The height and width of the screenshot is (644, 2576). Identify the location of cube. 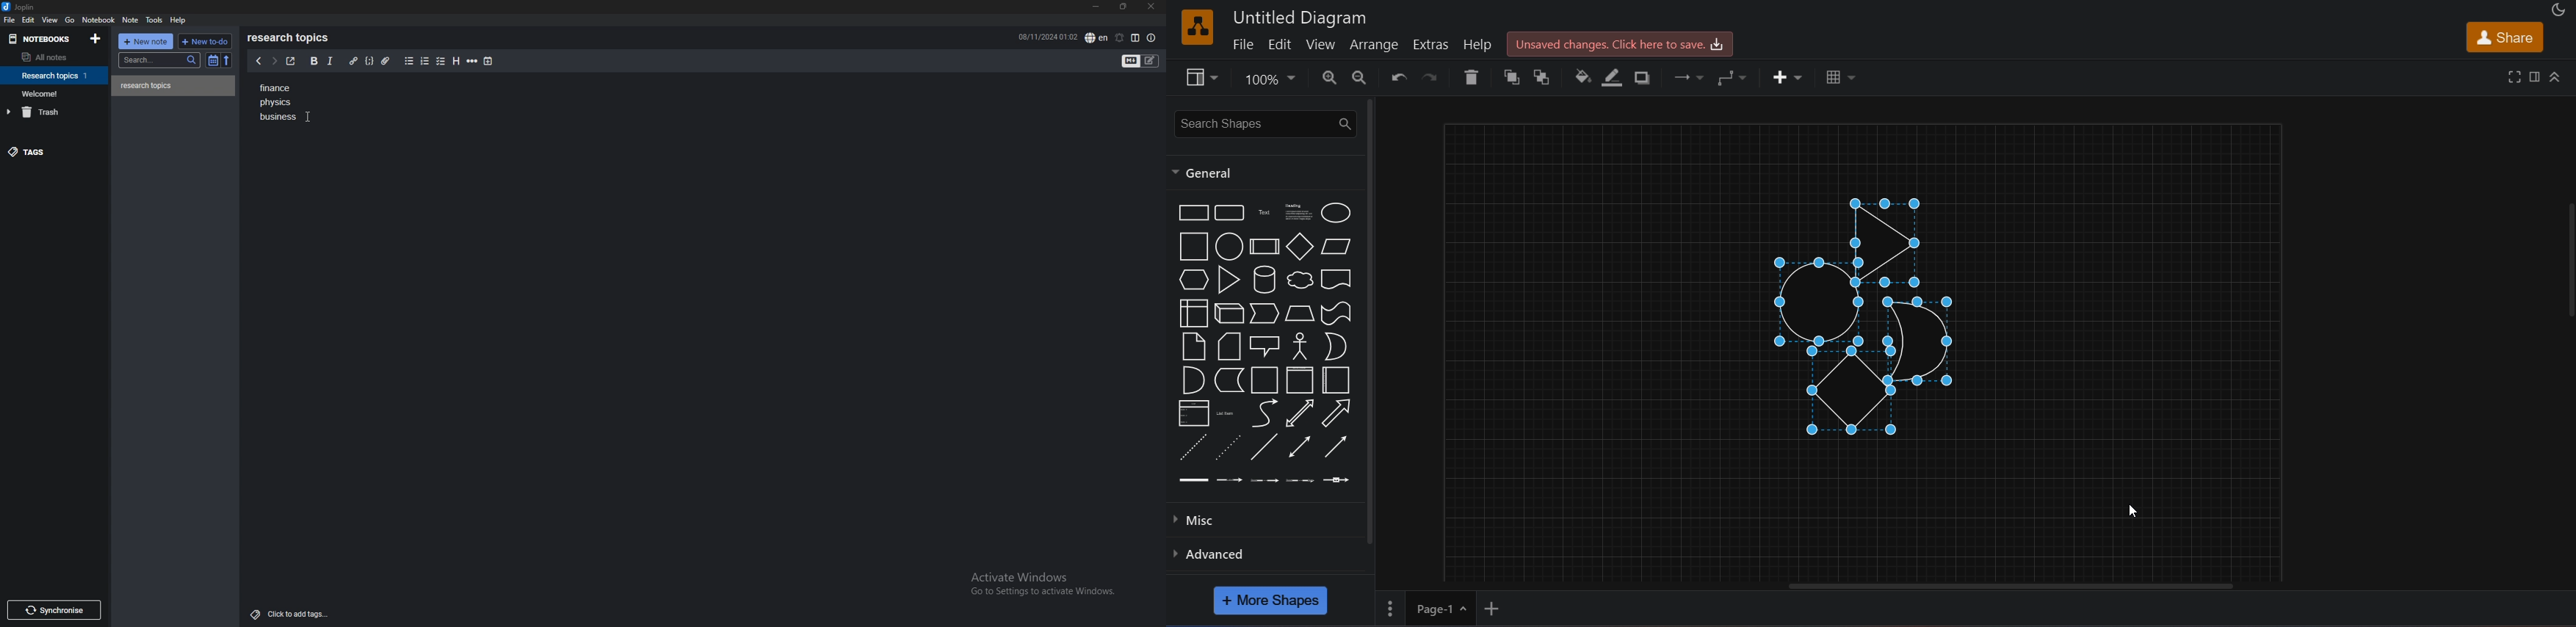
(1227, 314).